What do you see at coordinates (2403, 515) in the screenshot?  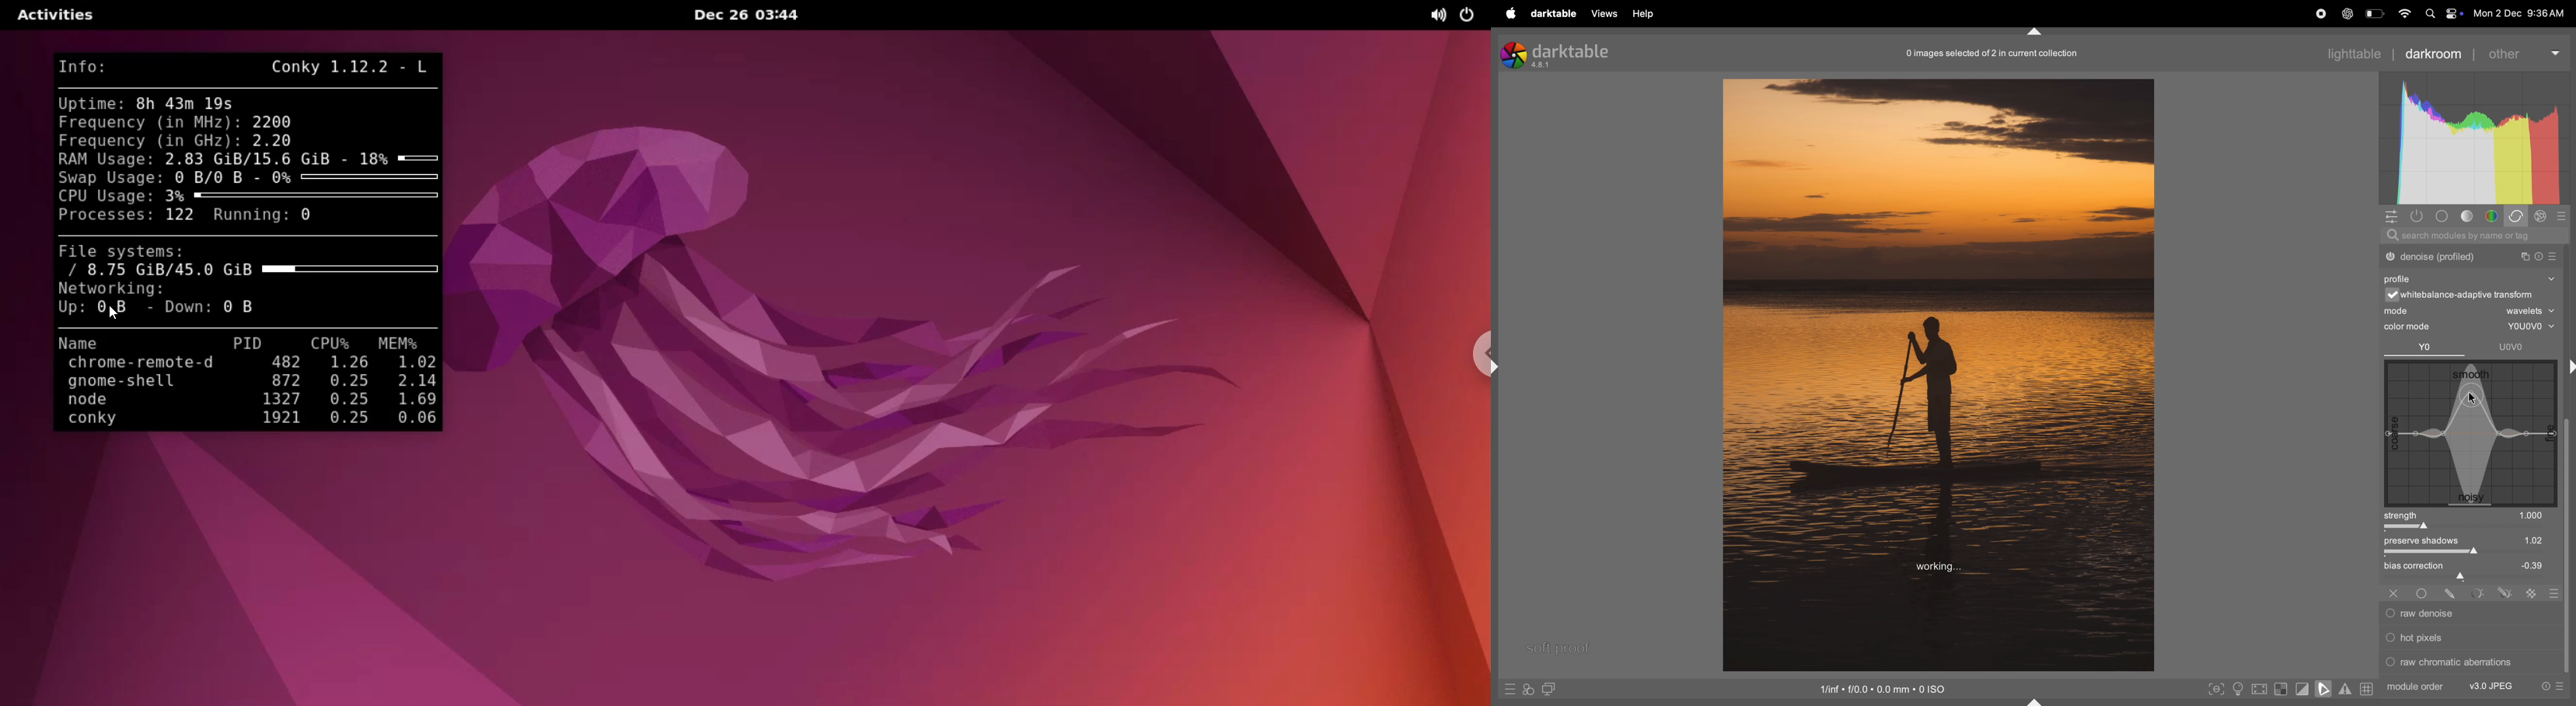 I see `strength` at bounding box center [2403, 515].